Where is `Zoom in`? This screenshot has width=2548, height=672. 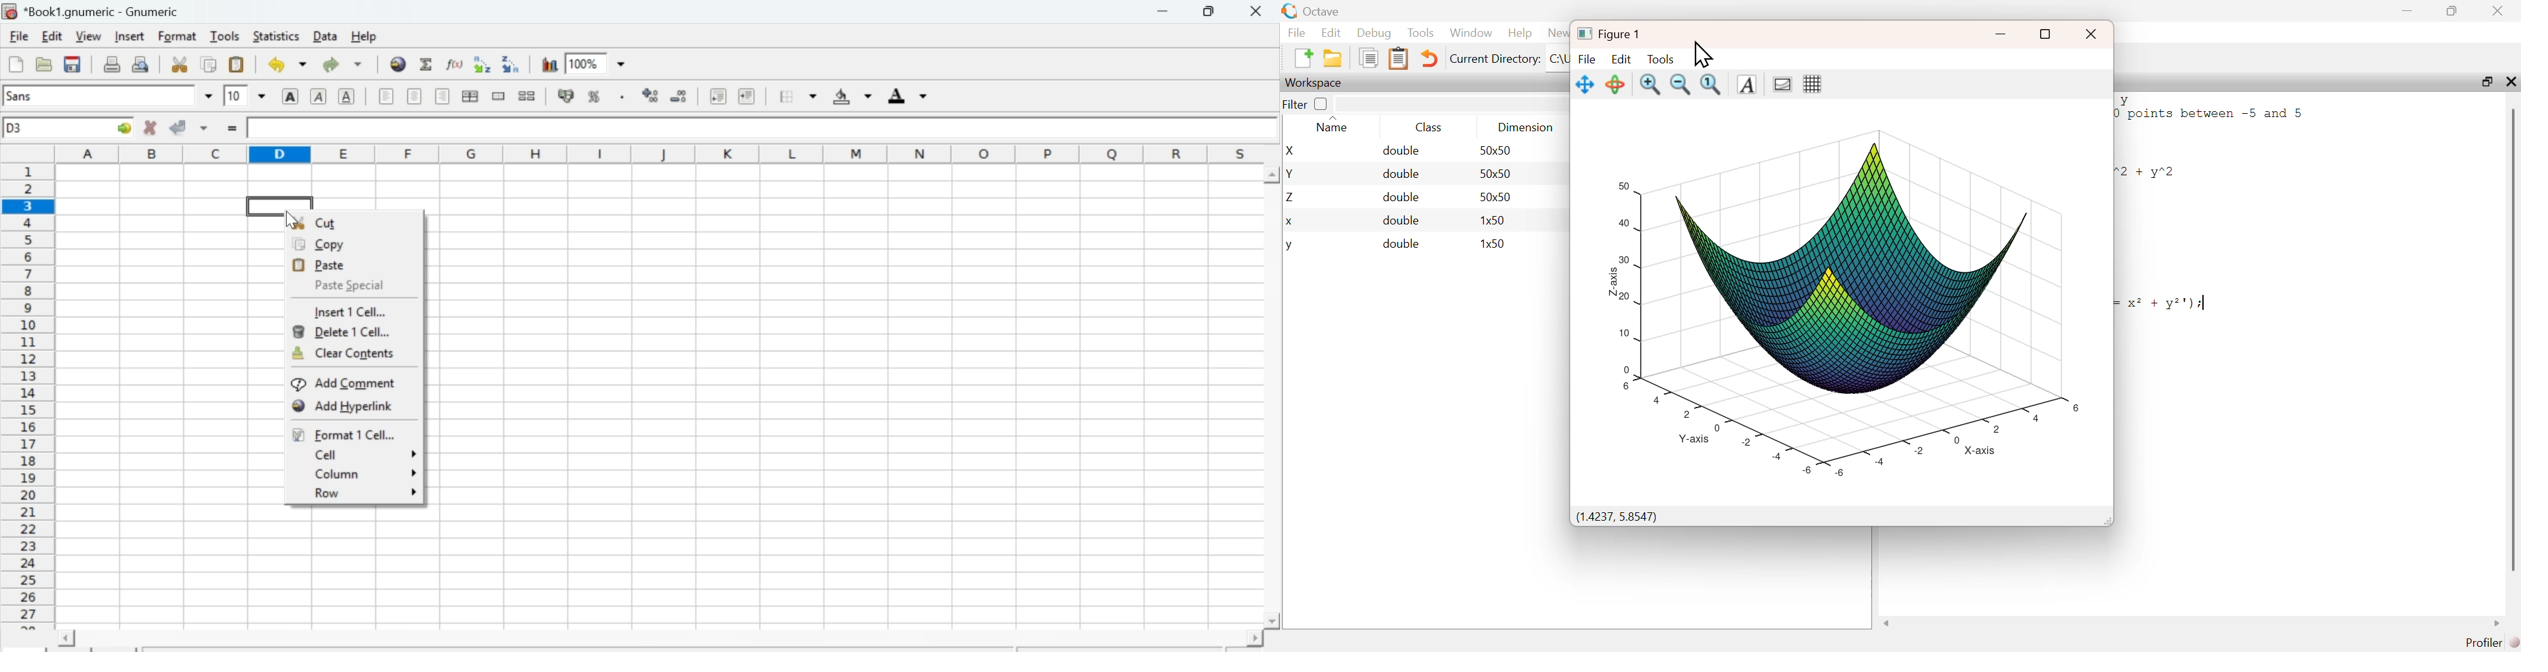
Zoom in is located at coordinates (1649, 85).